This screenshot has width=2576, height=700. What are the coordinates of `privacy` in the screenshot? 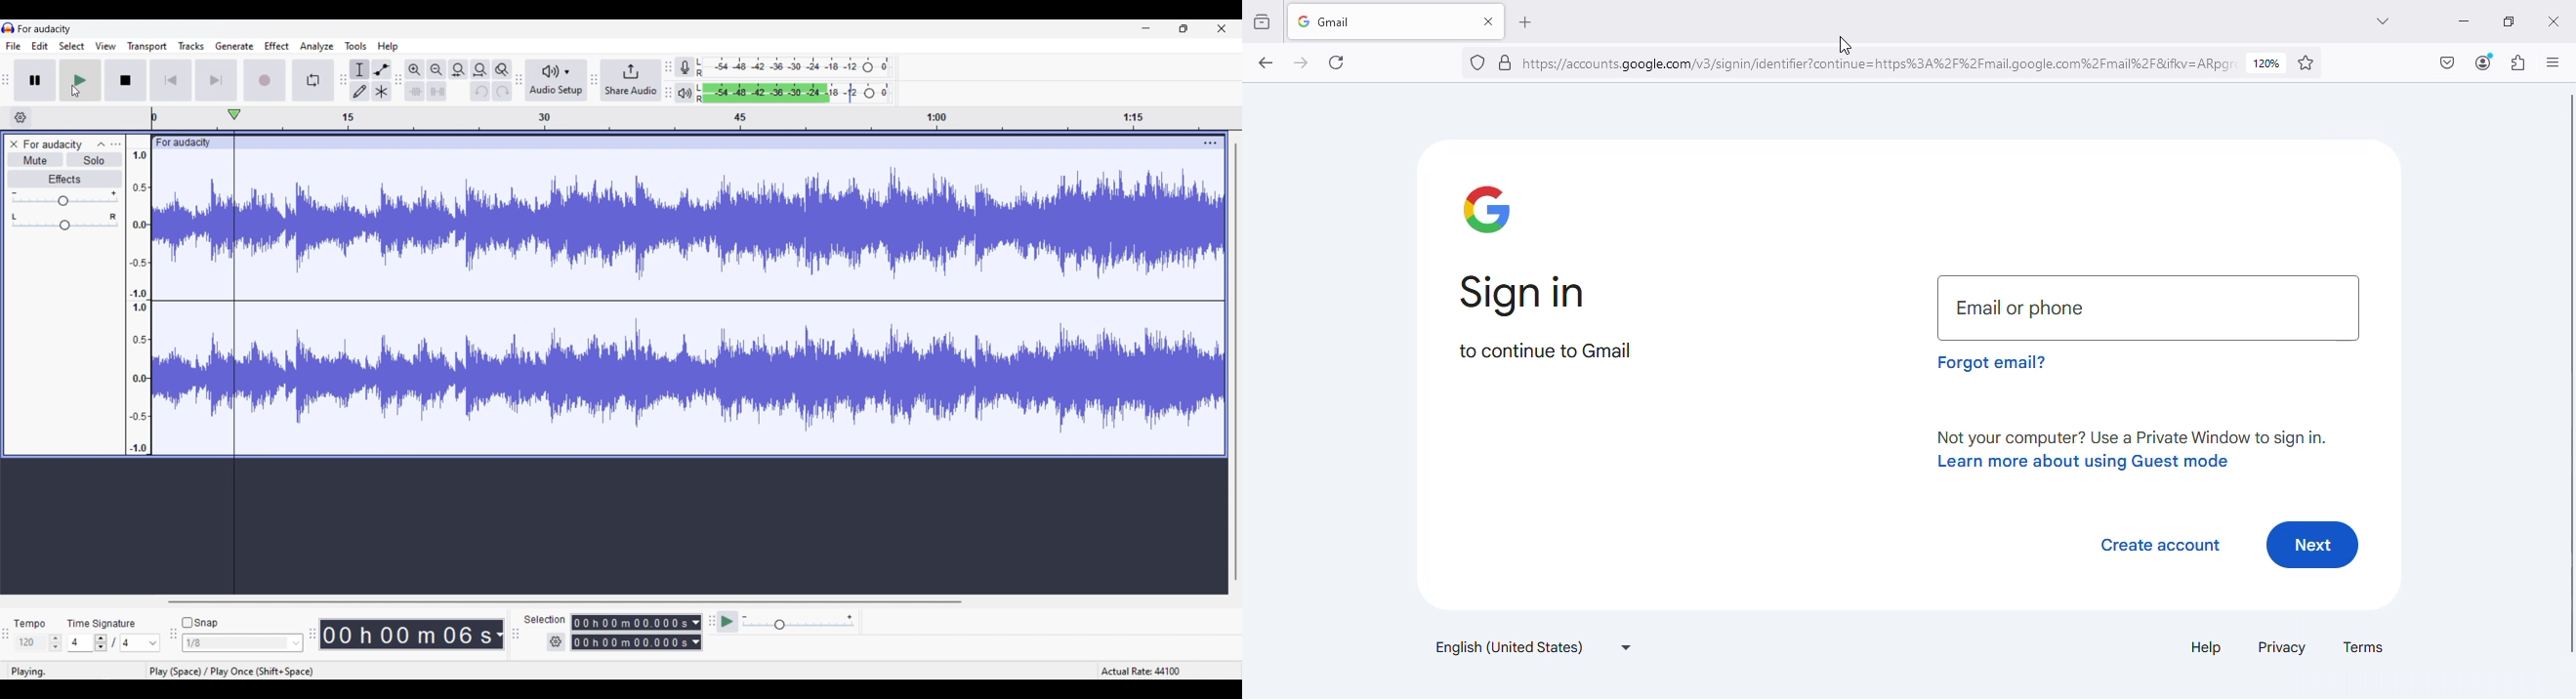 It's located at (2282, 646).